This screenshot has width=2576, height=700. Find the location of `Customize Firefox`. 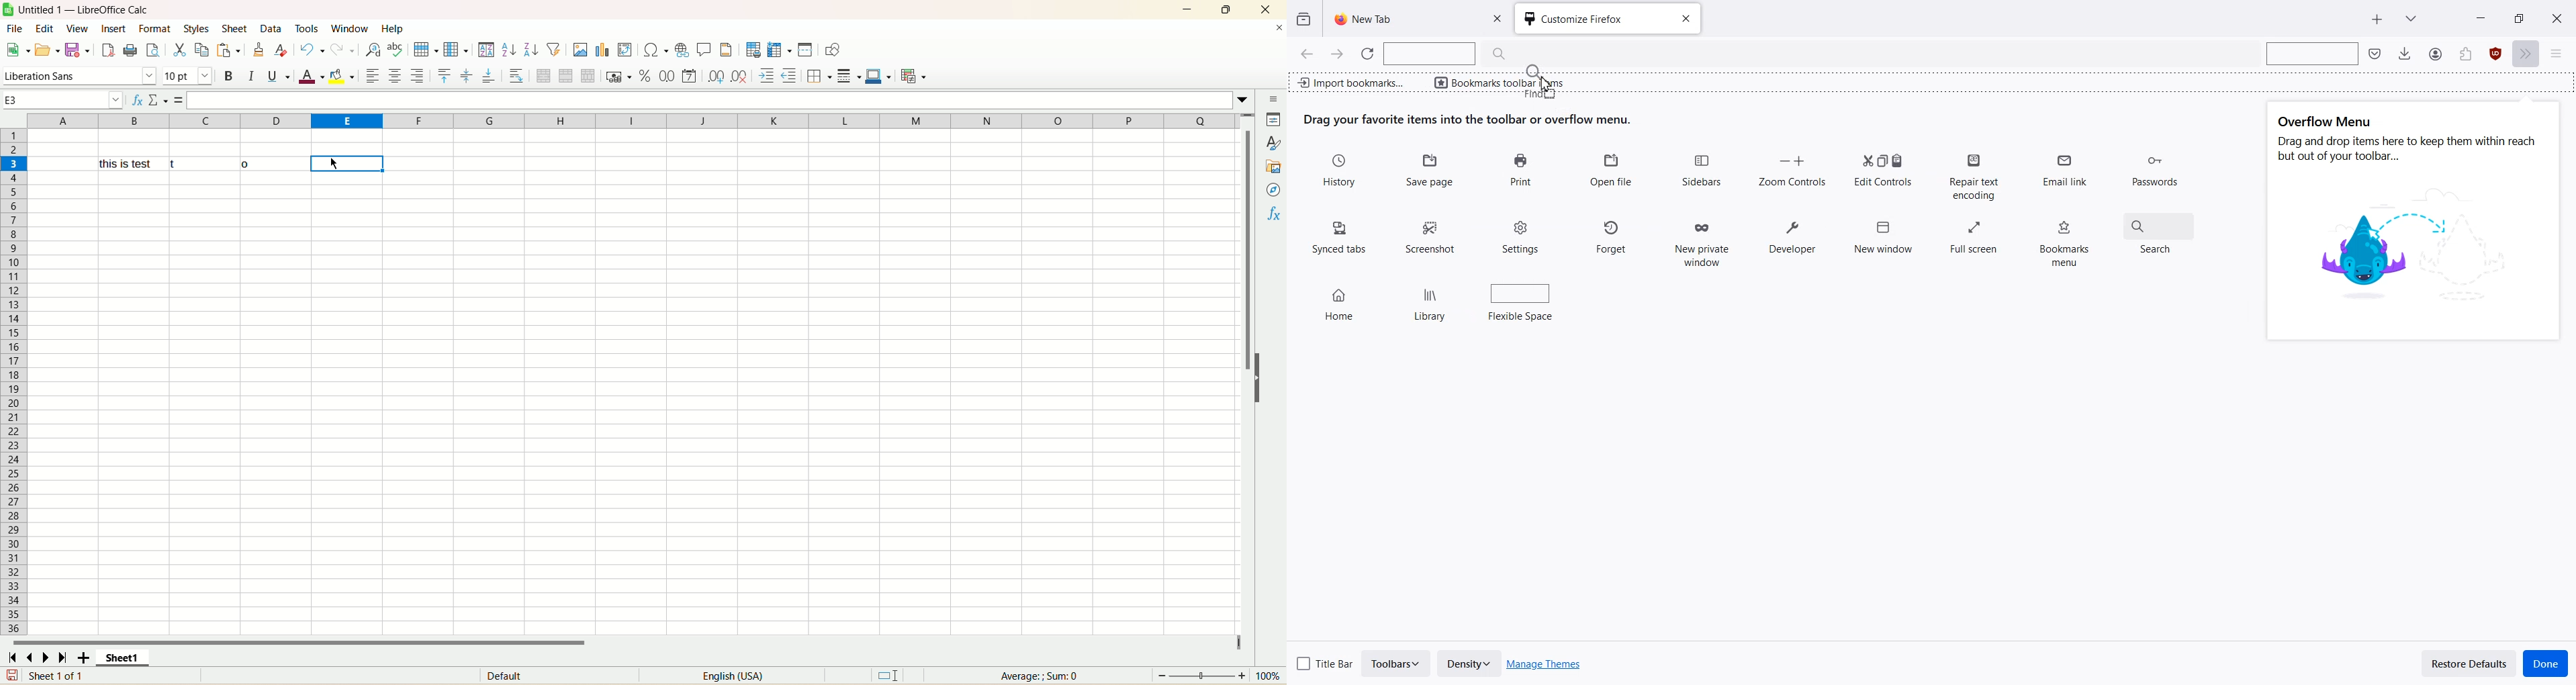

Customize Firefox is located at coordinates (1591, 19).